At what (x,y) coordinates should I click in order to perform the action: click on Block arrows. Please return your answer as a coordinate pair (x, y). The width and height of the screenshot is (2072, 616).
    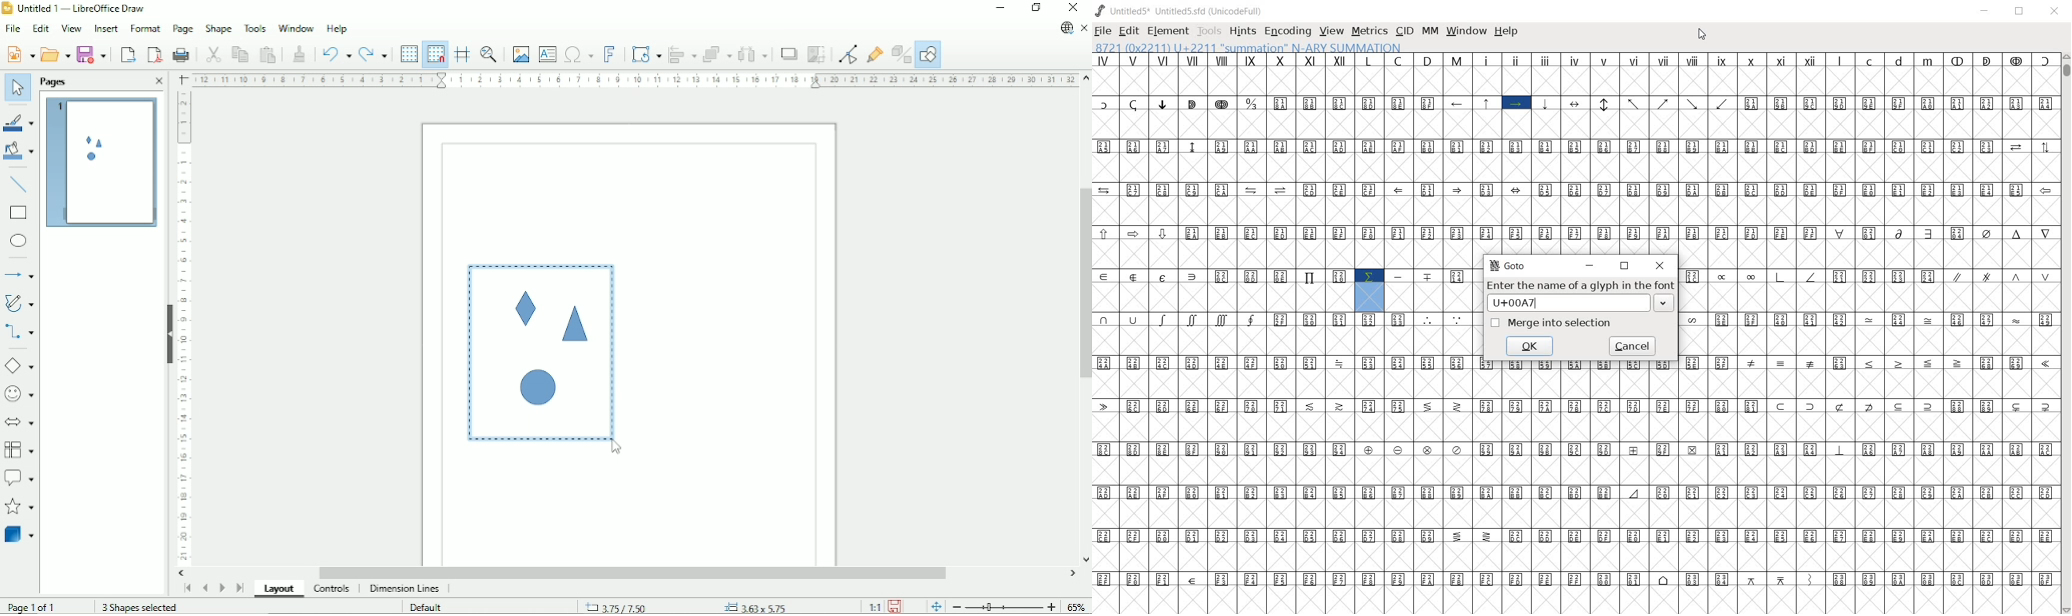
    Looking at the image, I should click on (20, 421).